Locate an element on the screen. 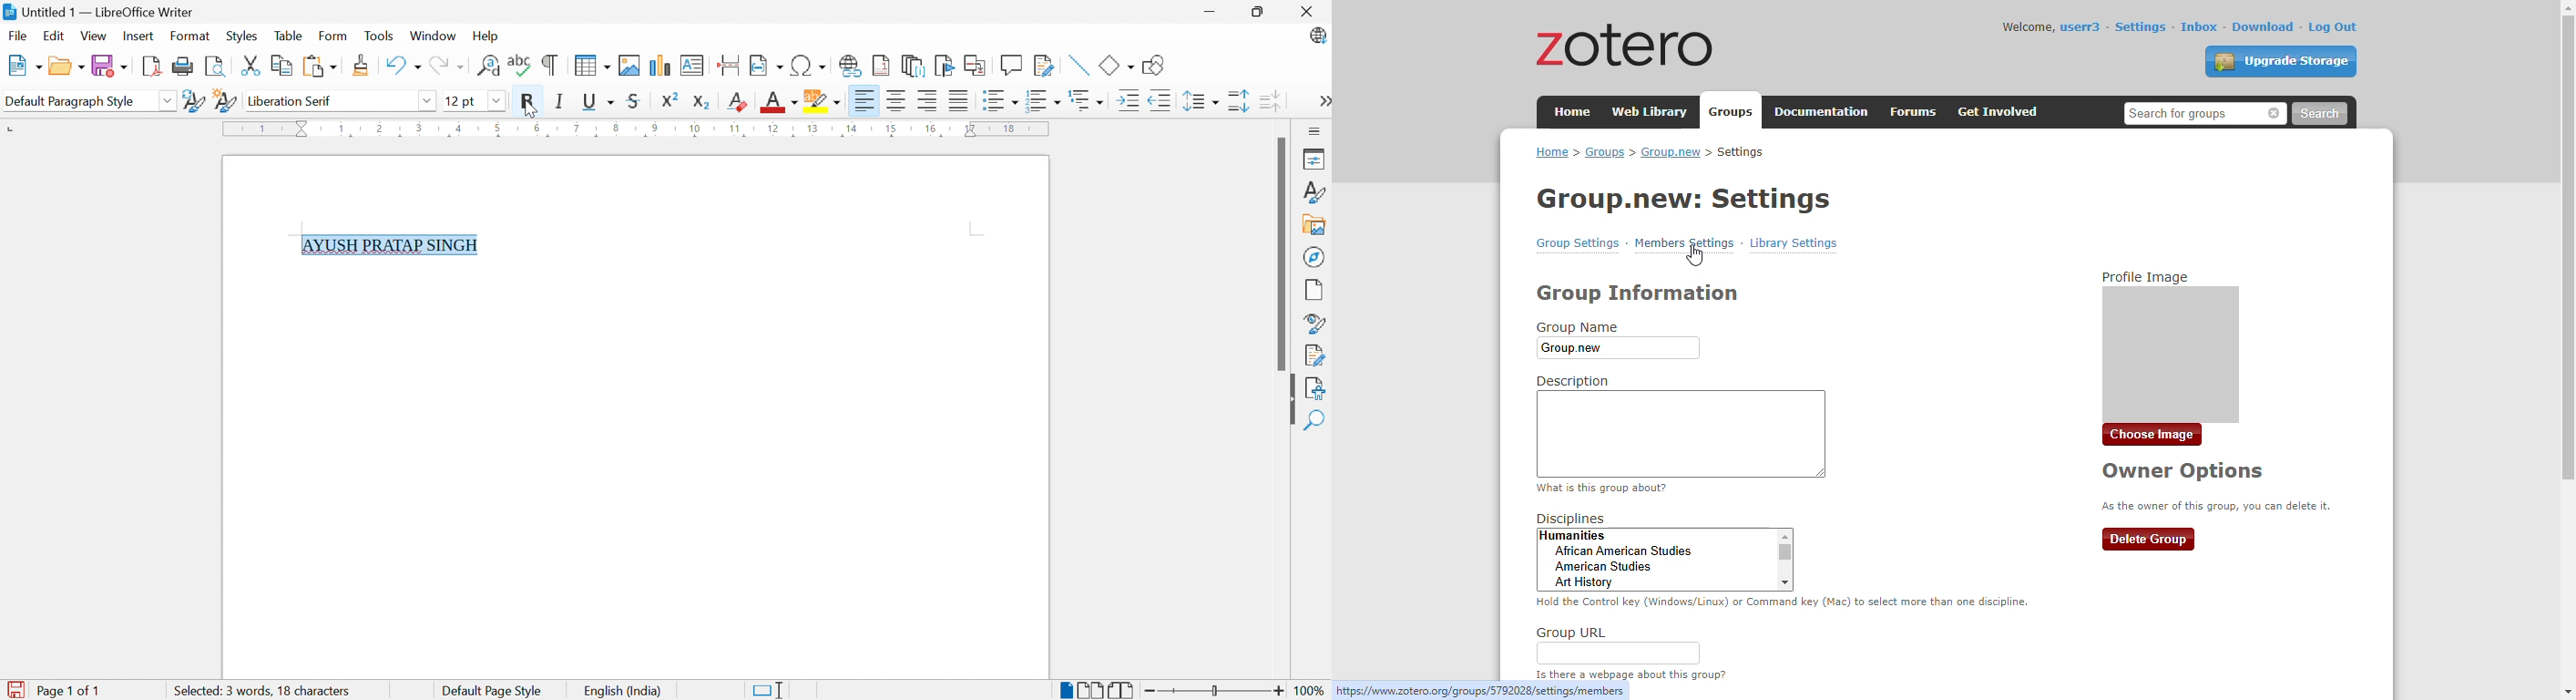 This screenshot has height=700, width=2576. Drop Down is located at coordinates (169, 102).